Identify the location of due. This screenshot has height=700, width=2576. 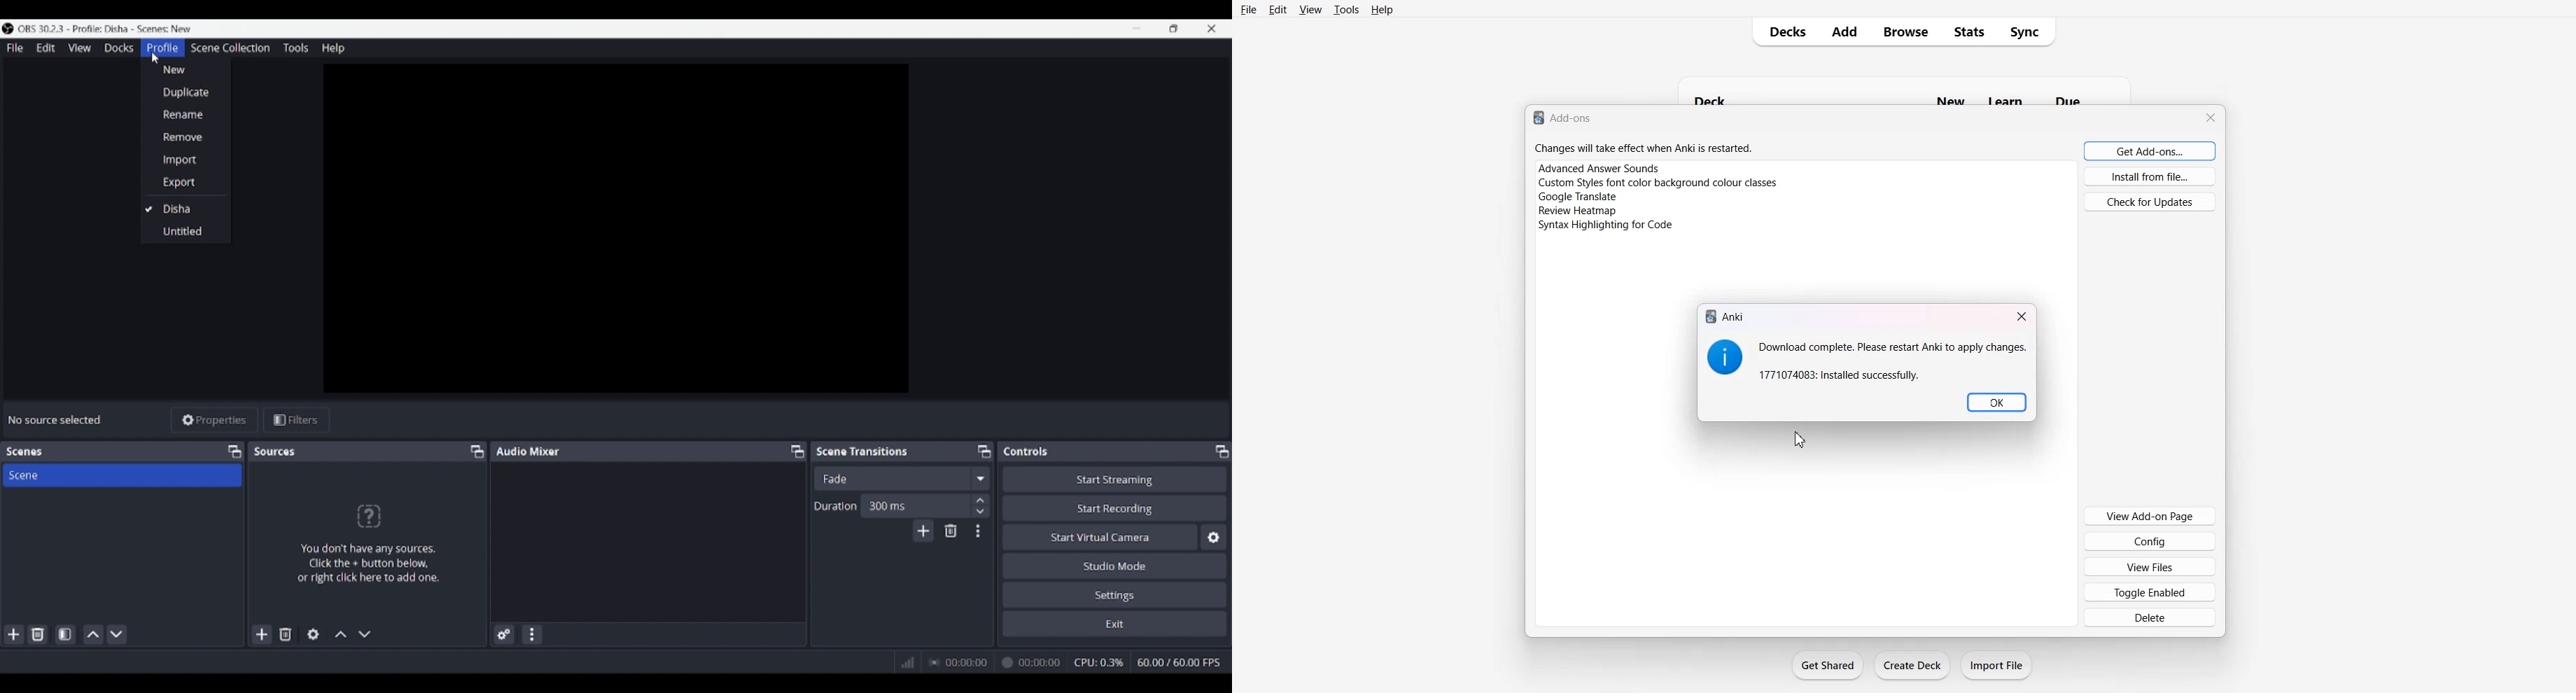
(2068, 100).